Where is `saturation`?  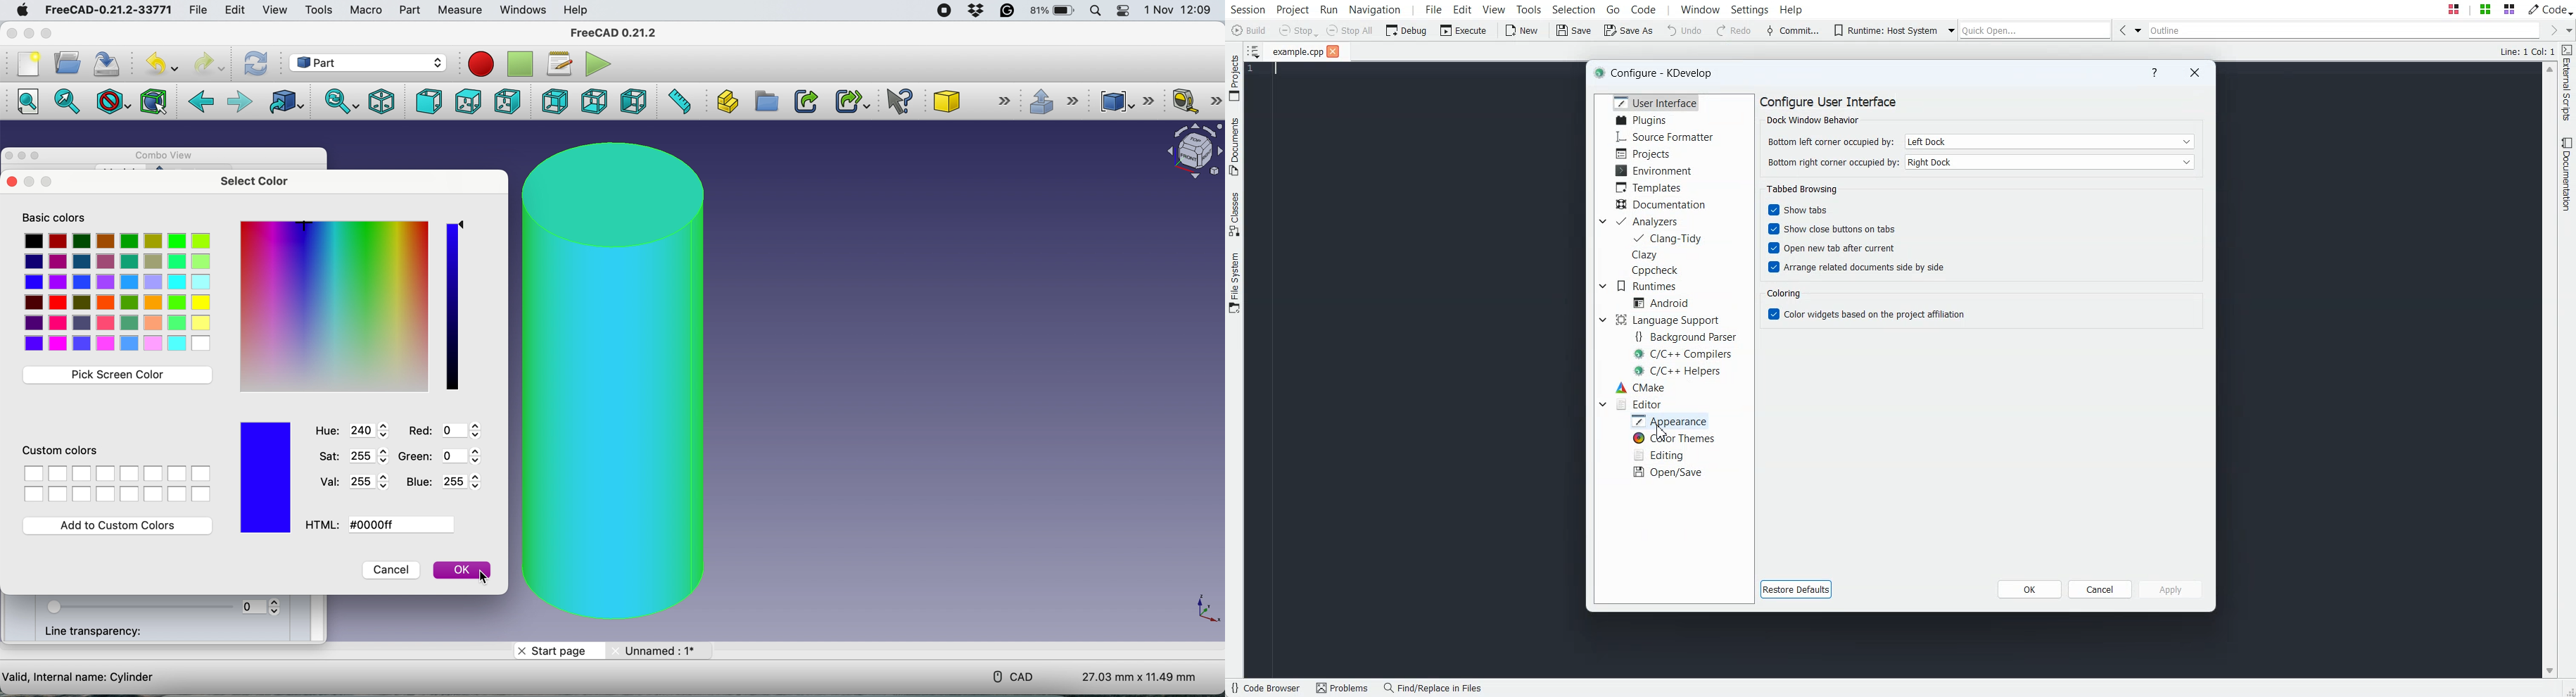 saturation is located at coordinates (350, 455).